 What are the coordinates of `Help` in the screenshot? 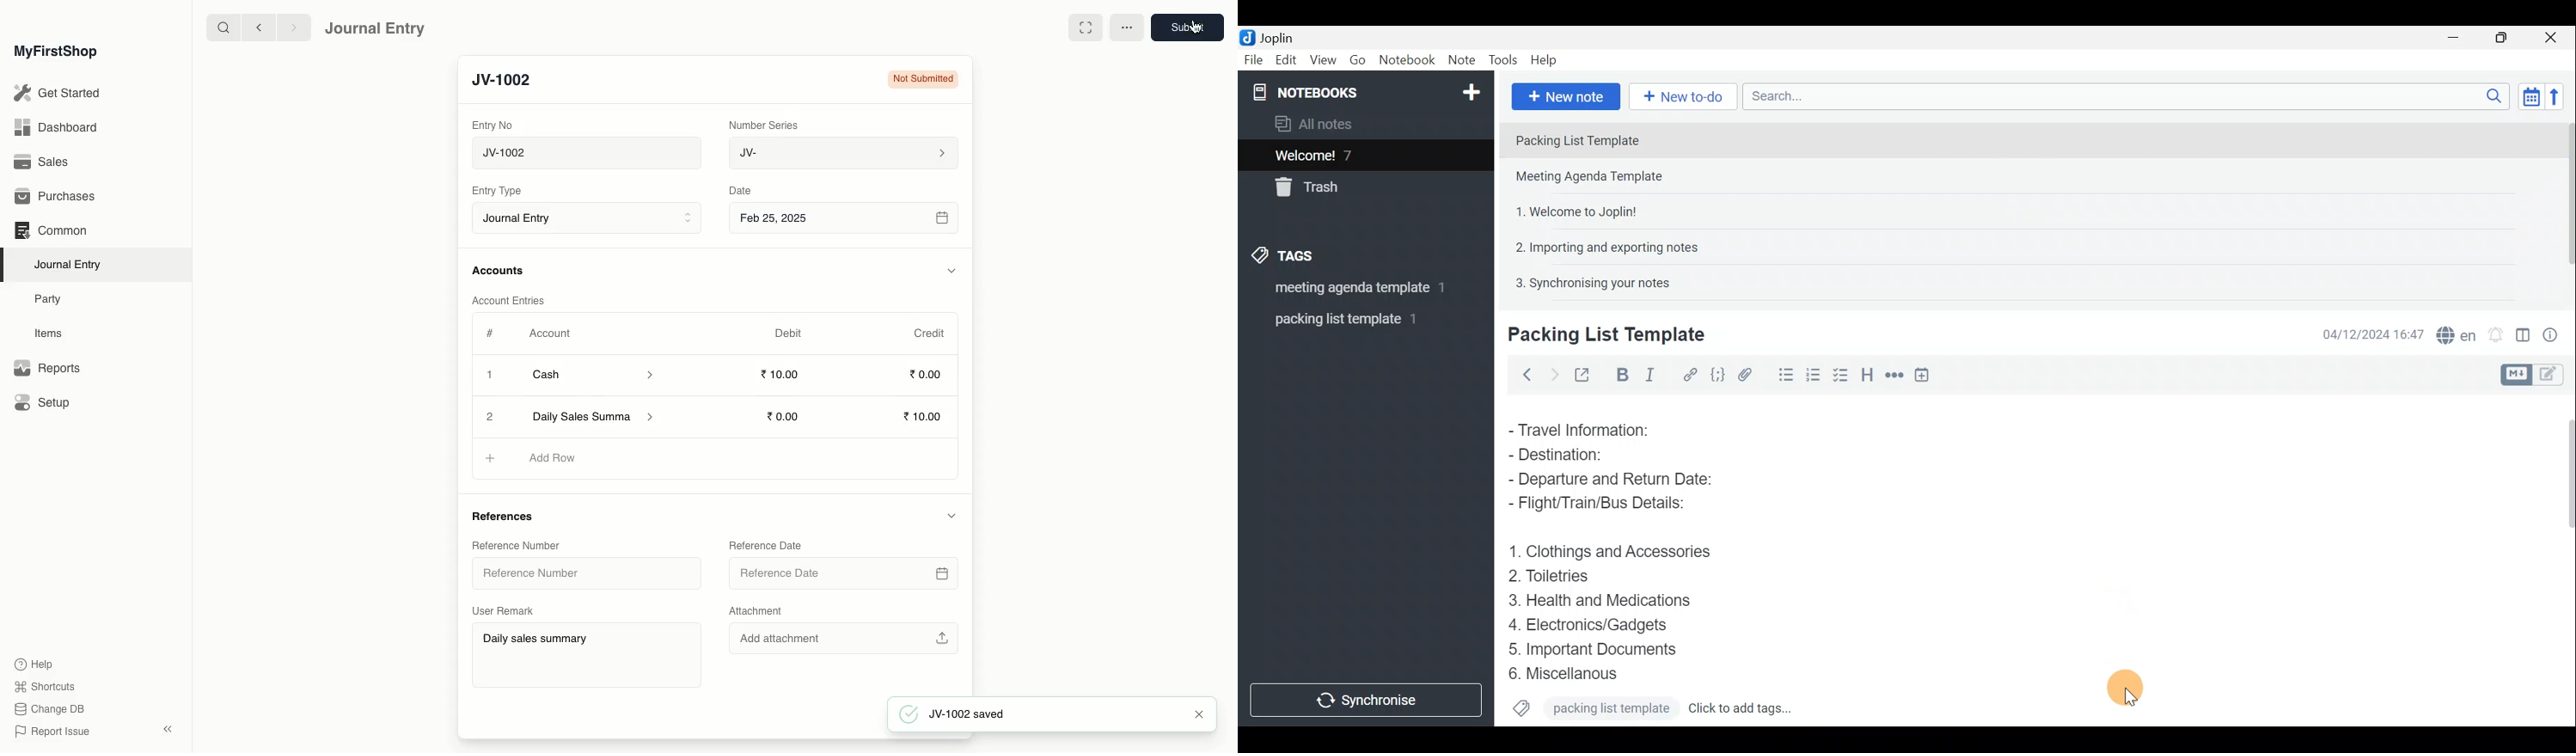 It's located at (1546, 61).